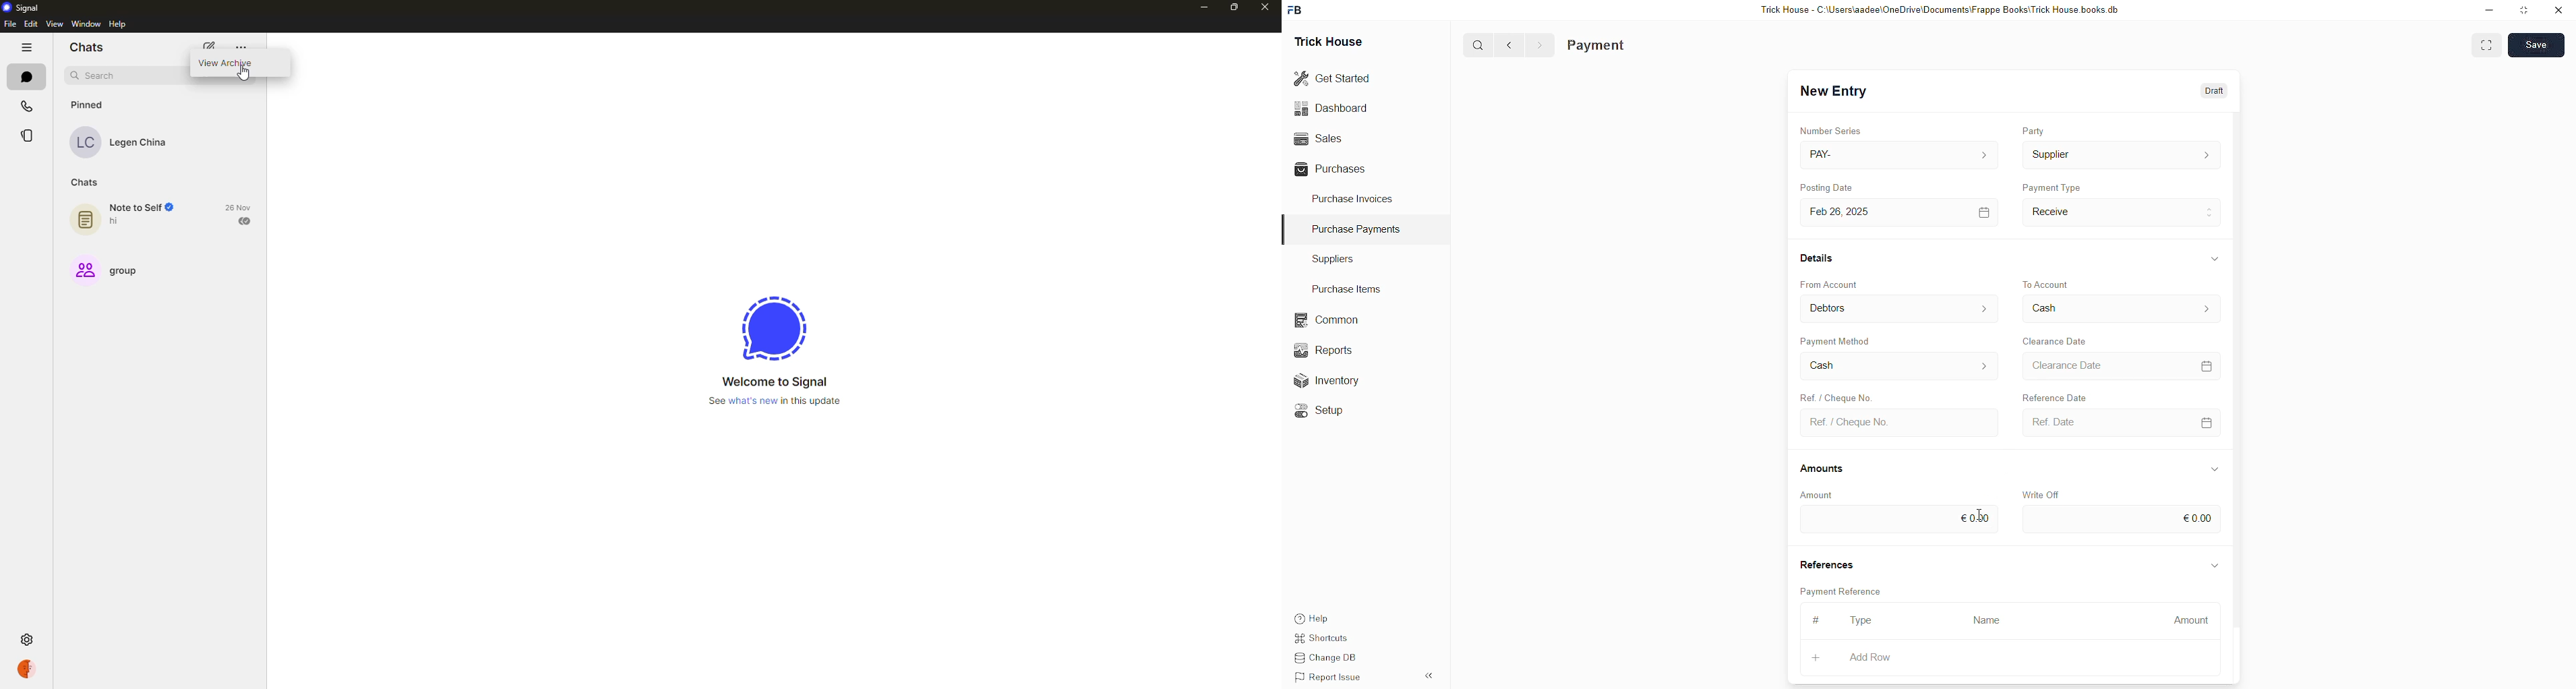  I want to click on Change DB, so click(1325, 657).